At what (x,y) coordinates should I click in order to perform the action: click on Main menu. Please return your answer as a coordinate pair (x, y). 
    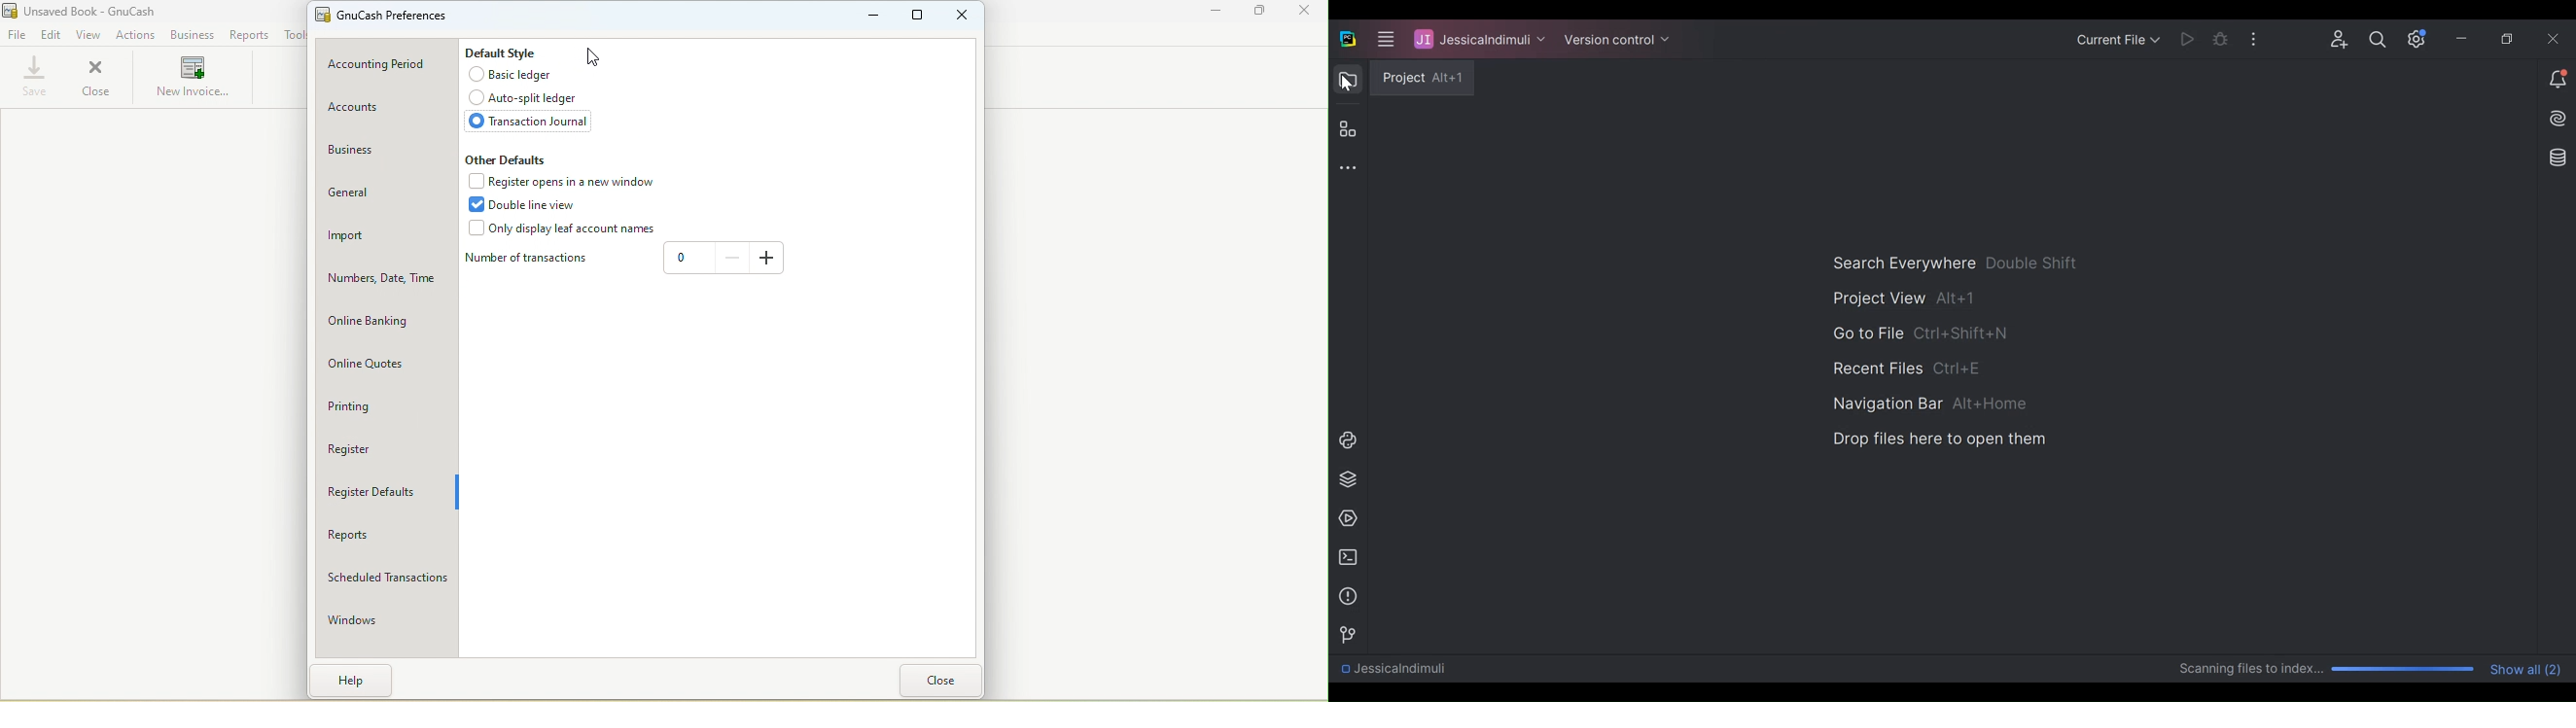
    Looking at the image, I should click on (1382, 39).